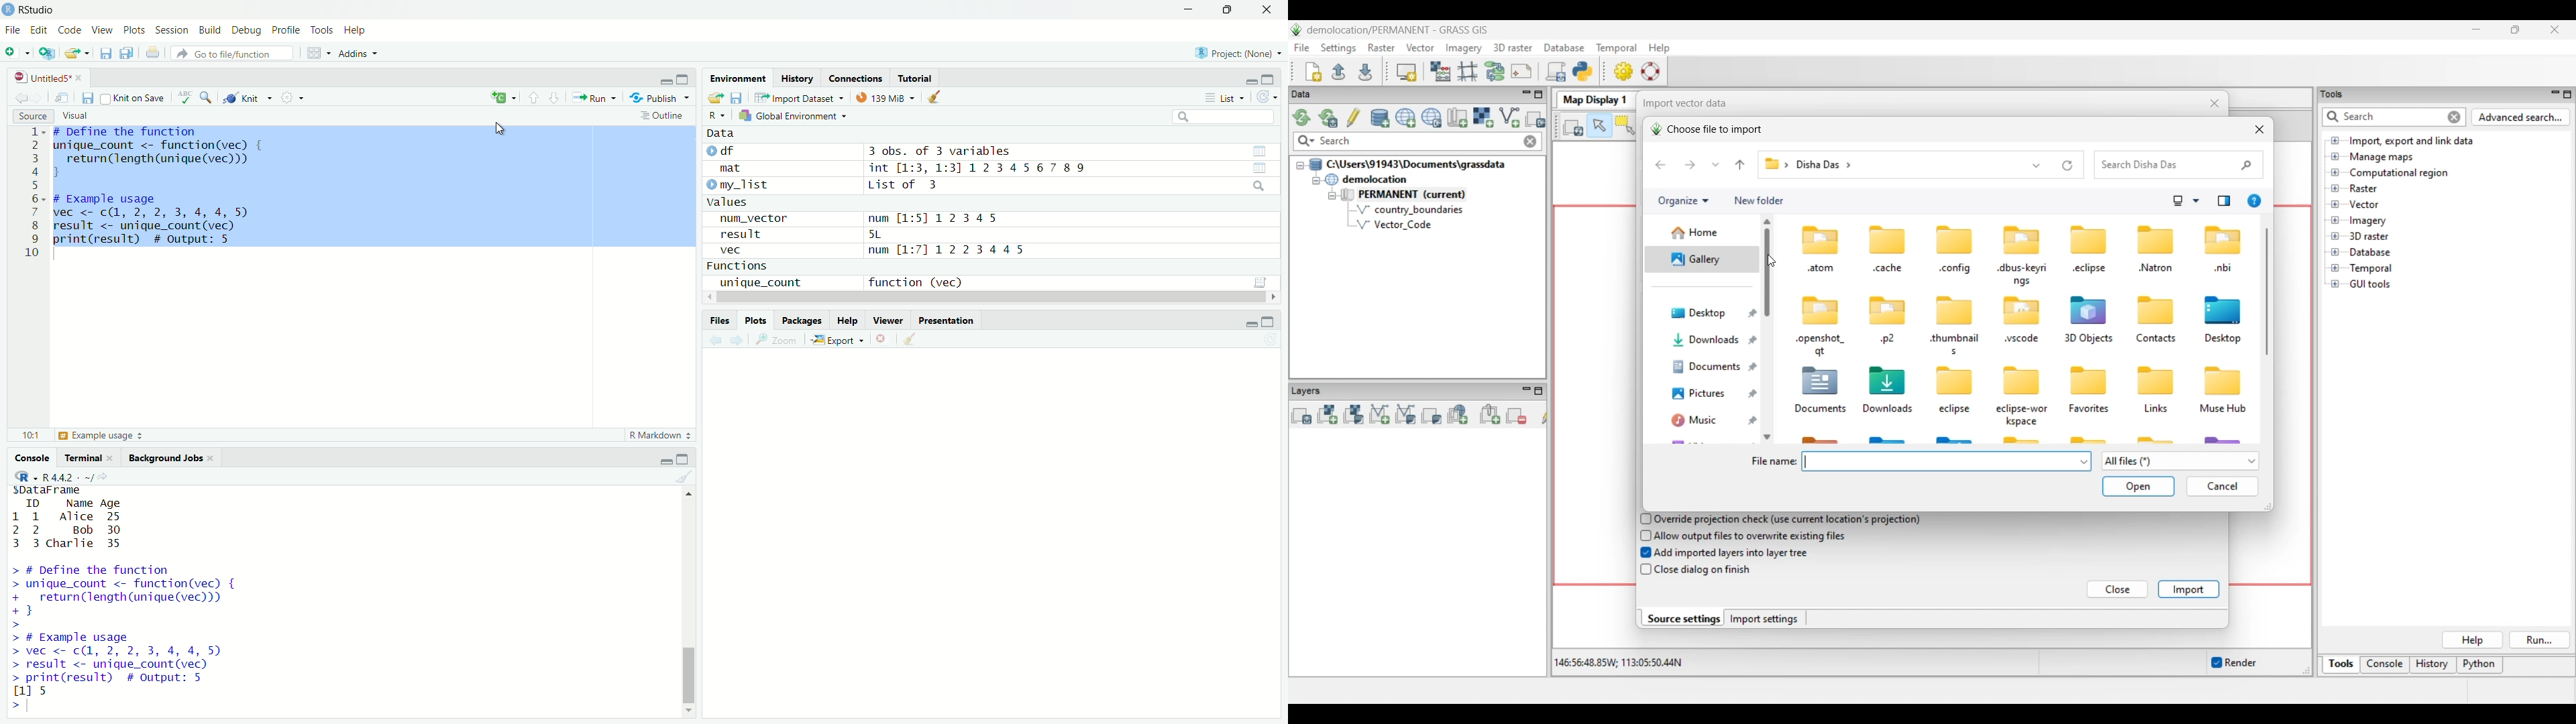 This screenshot has height=728, width=2576. I want to click on Background, so click(167, 458).